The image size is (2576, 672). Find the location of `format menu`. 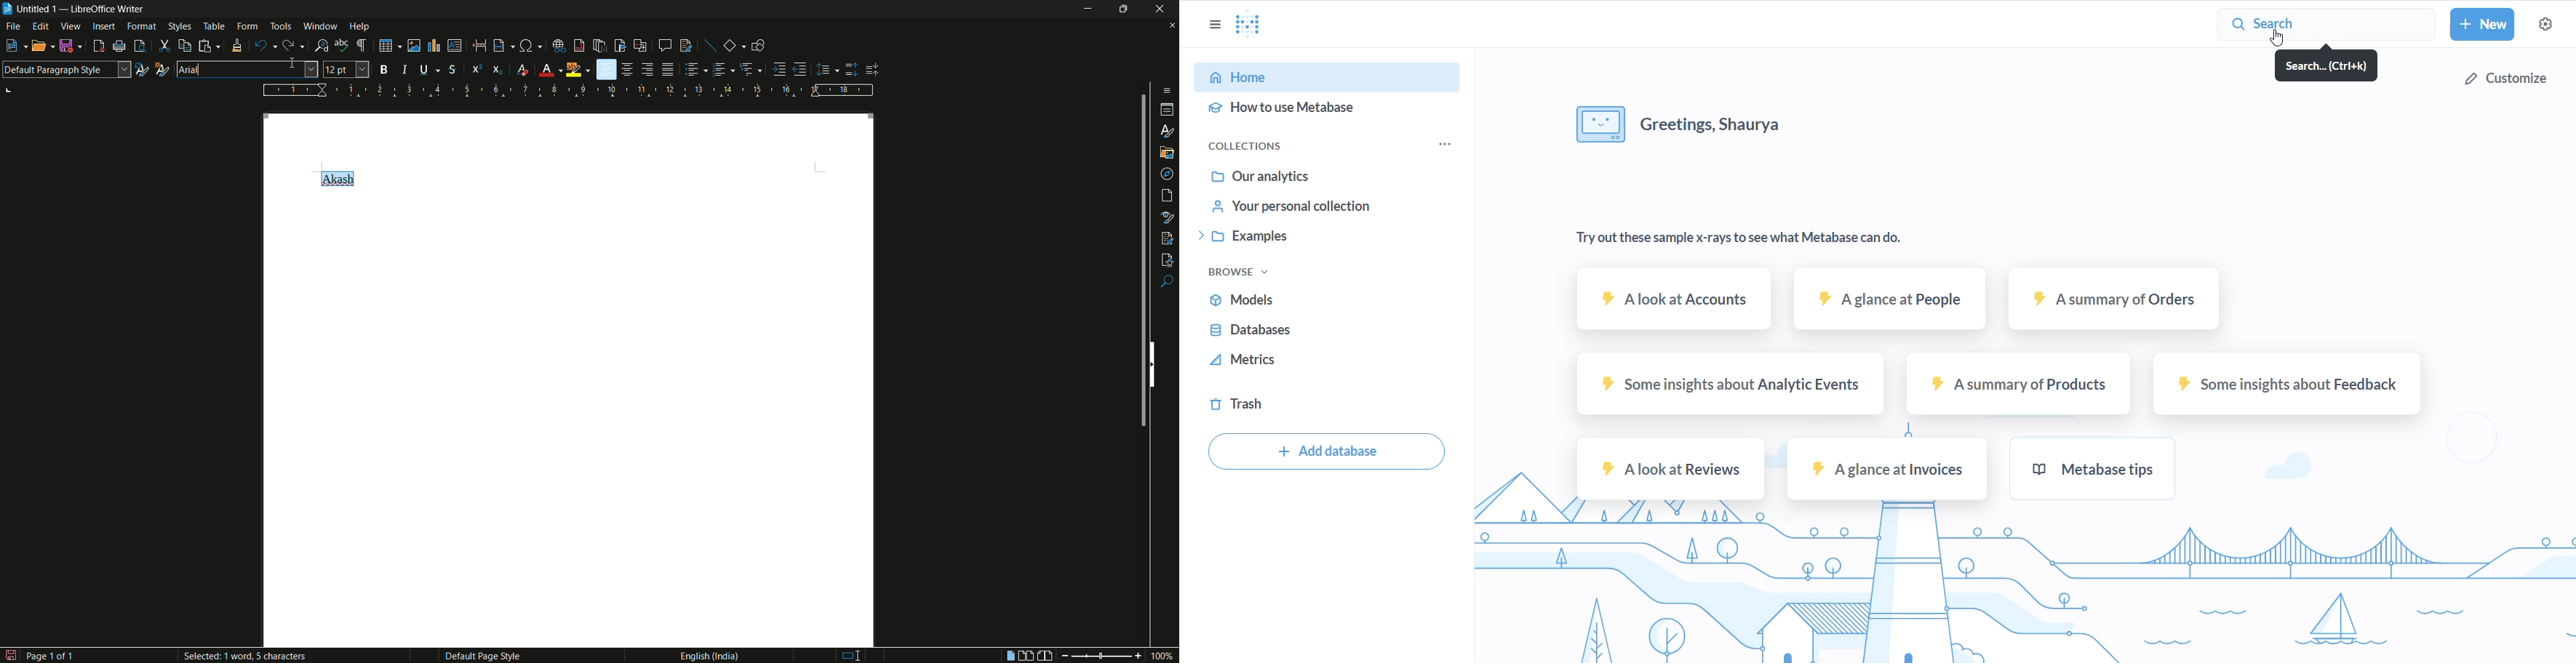

format menu is located at coordinates (141, 26).